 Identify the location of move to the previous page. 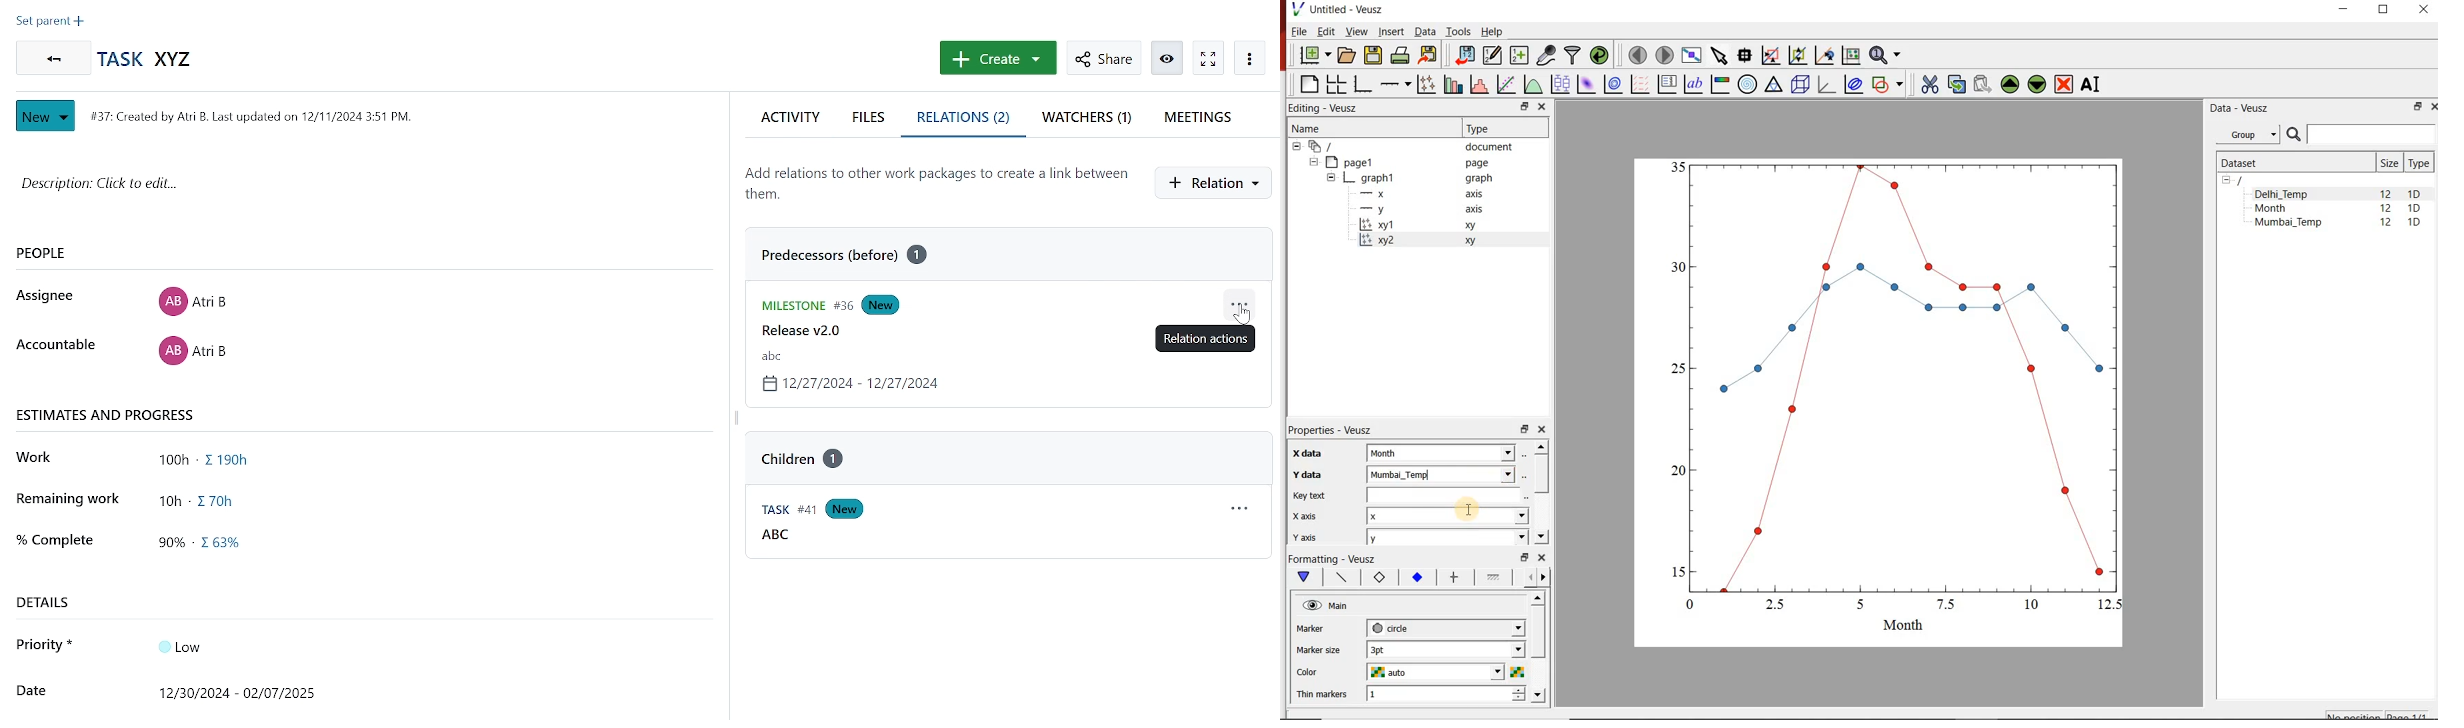
(1637, 54).